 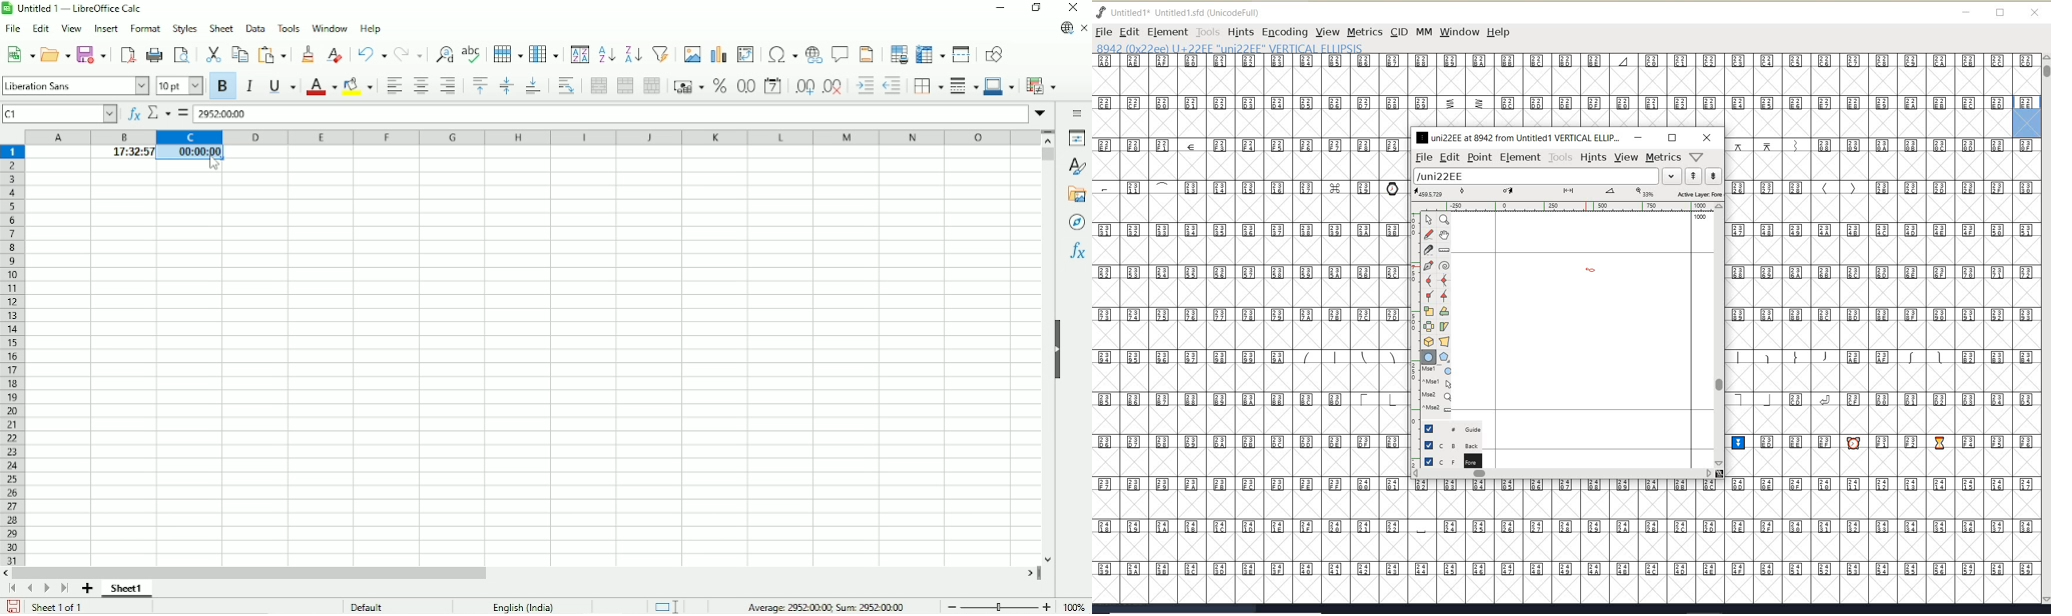 What do you see at coordinates (183, 113) in the screenshot?
I see `Formula` at bounding box center [183, 113].